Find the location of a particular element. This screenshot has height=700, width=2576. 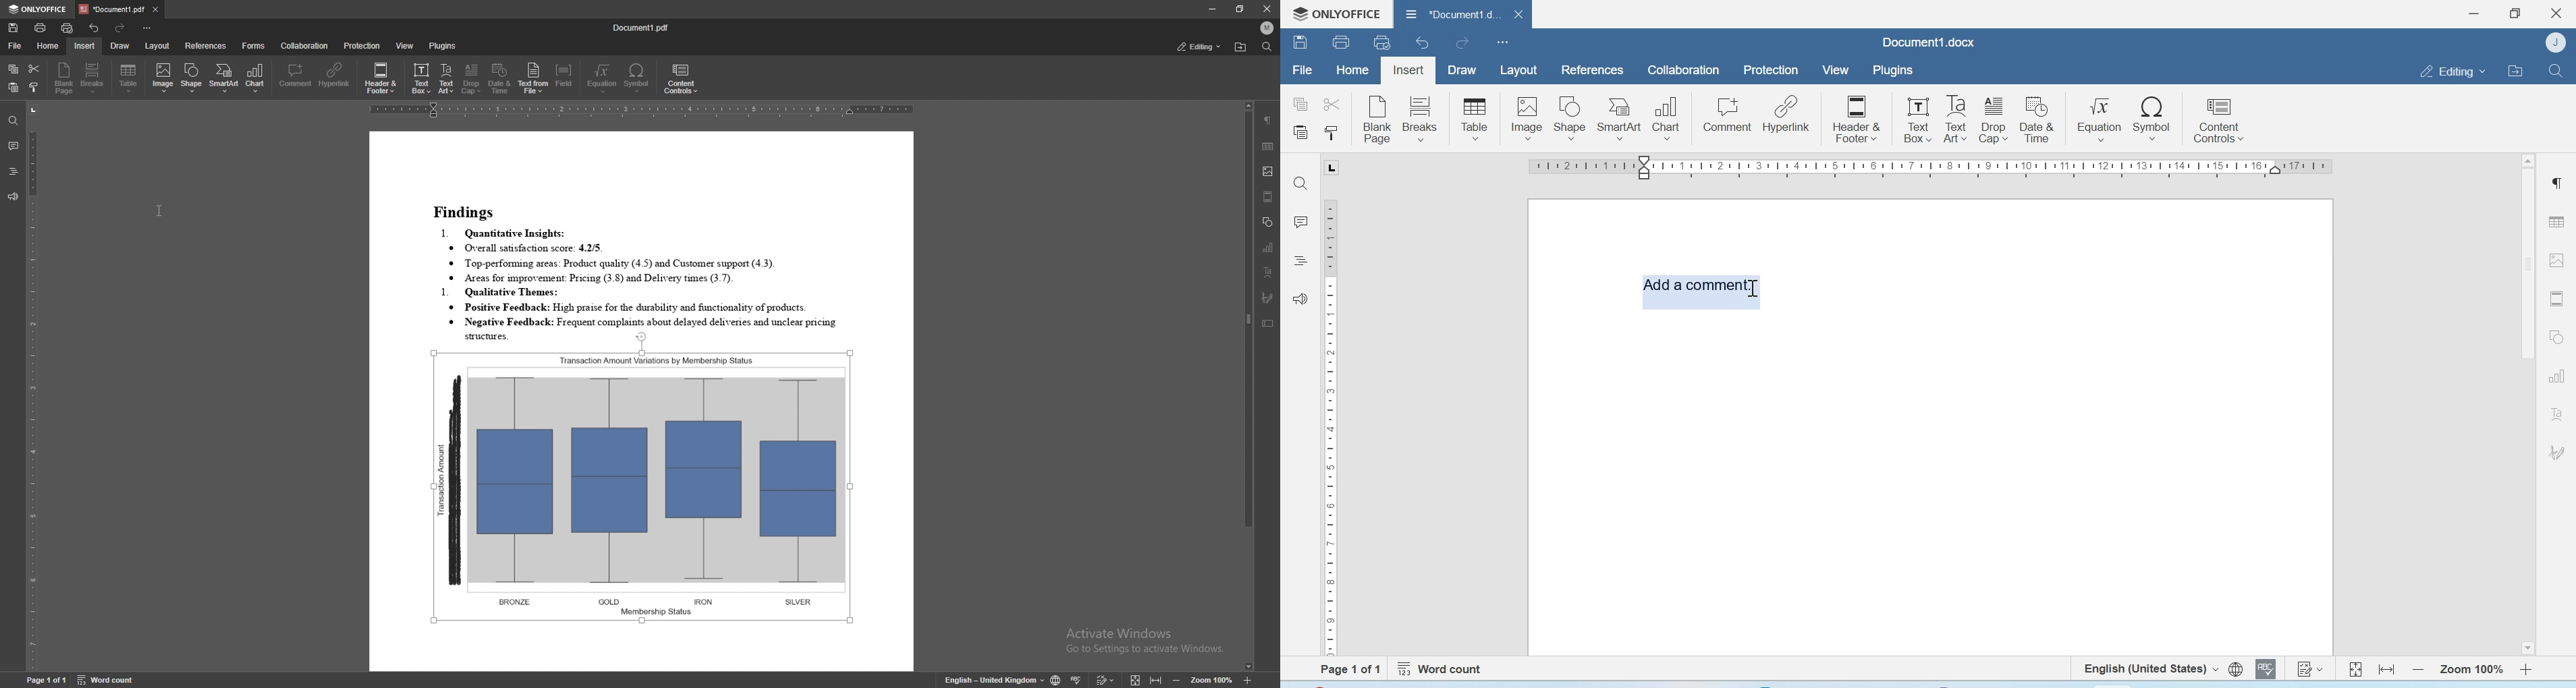

Fit to page is located at coordinates (2356, 668).